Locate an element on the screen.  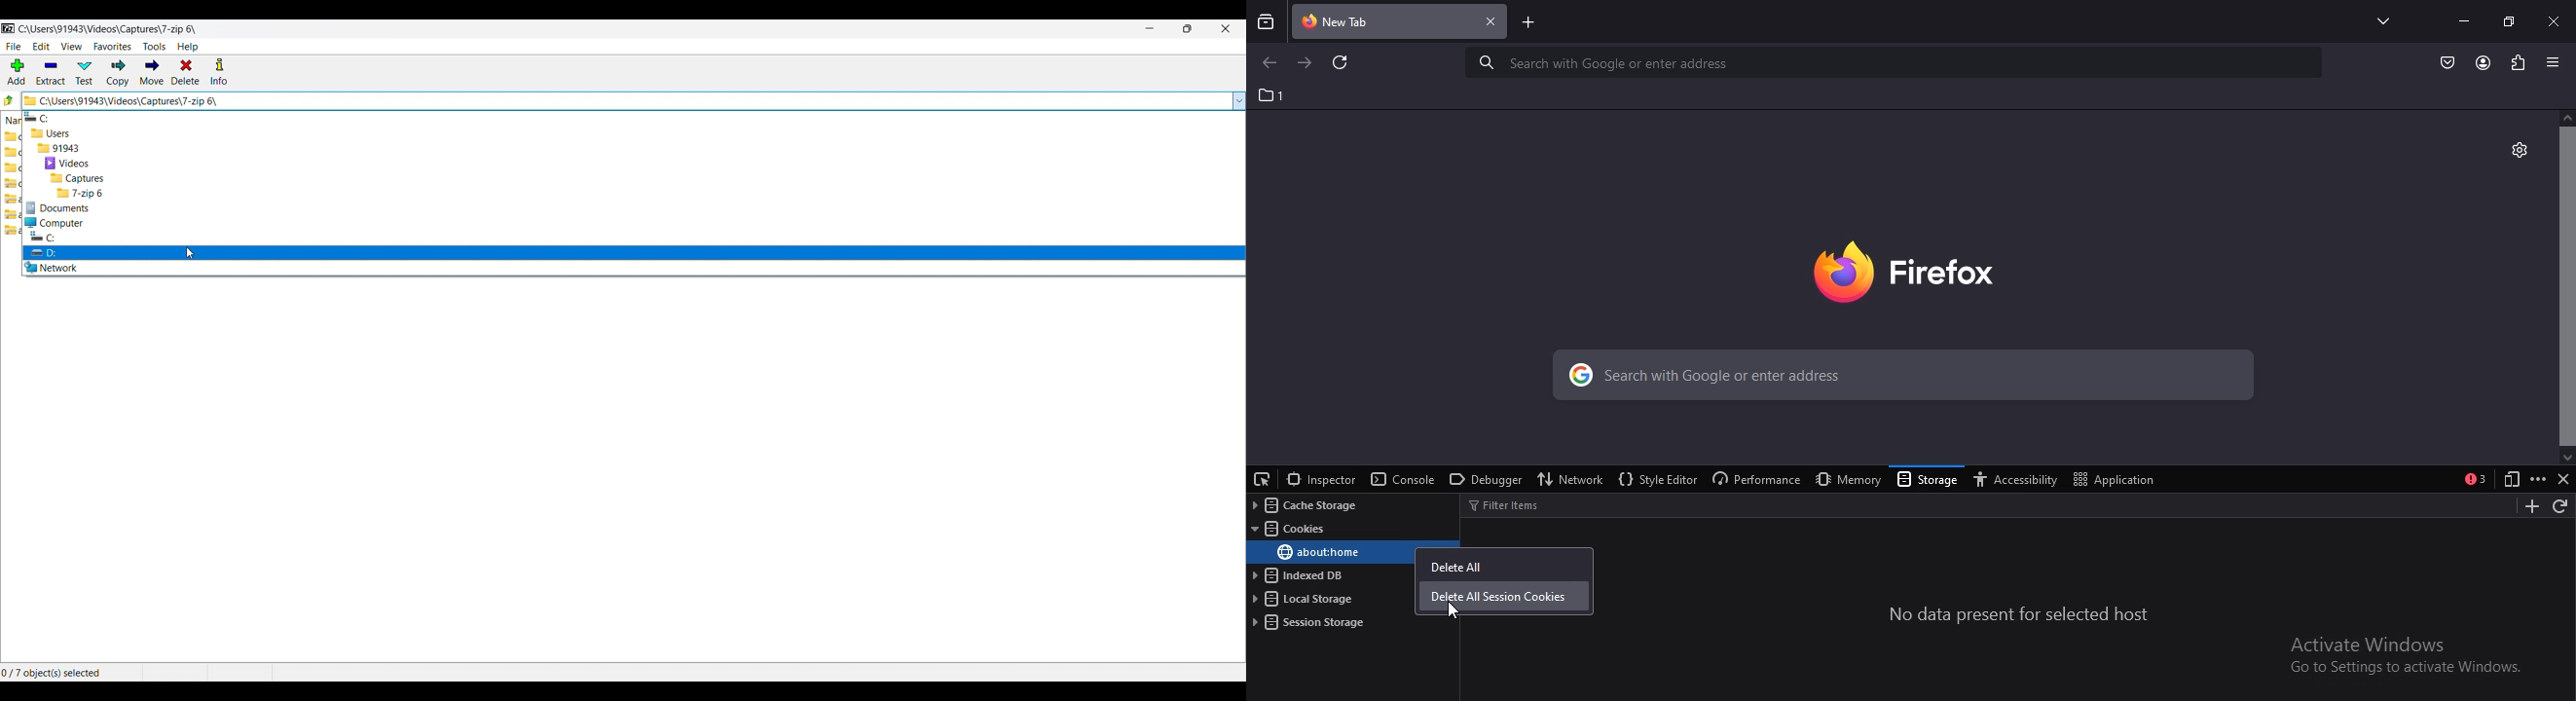
storage is located at coordinates (1929, 481).